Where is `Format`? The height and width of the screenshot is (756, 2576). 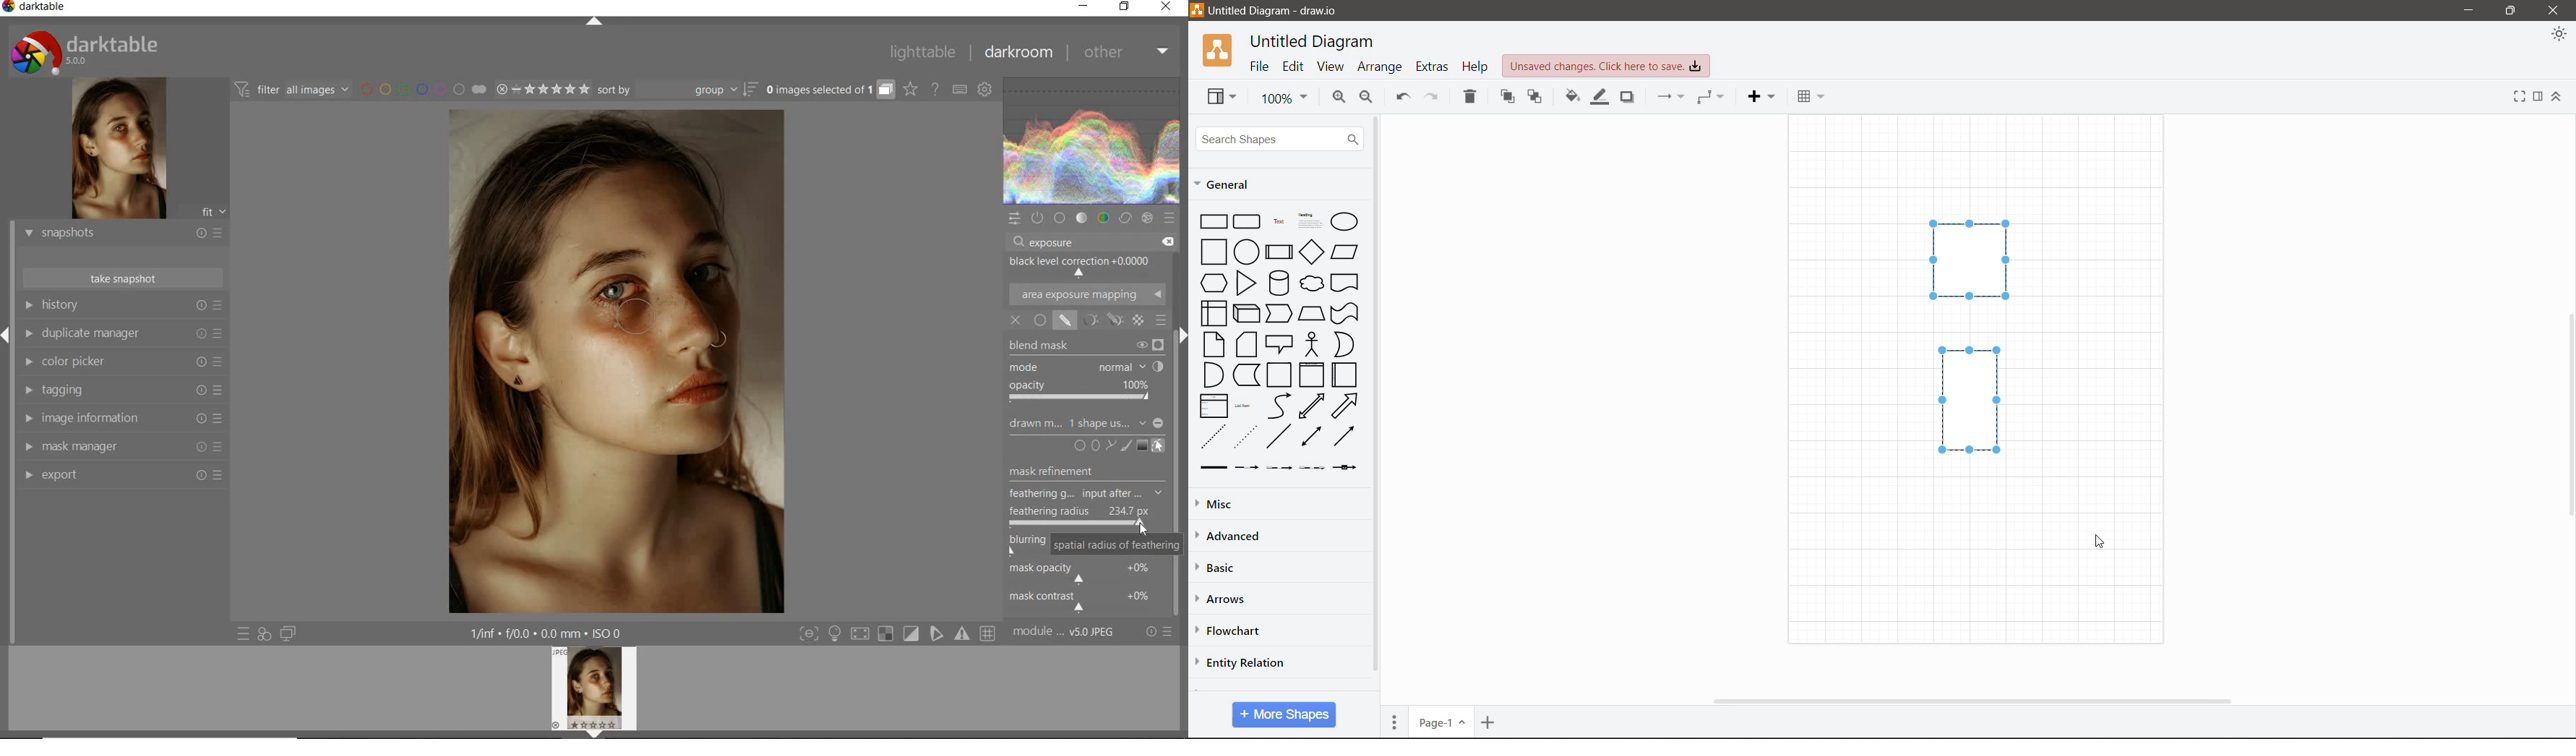 Format is located at coordinates (2538, 98).